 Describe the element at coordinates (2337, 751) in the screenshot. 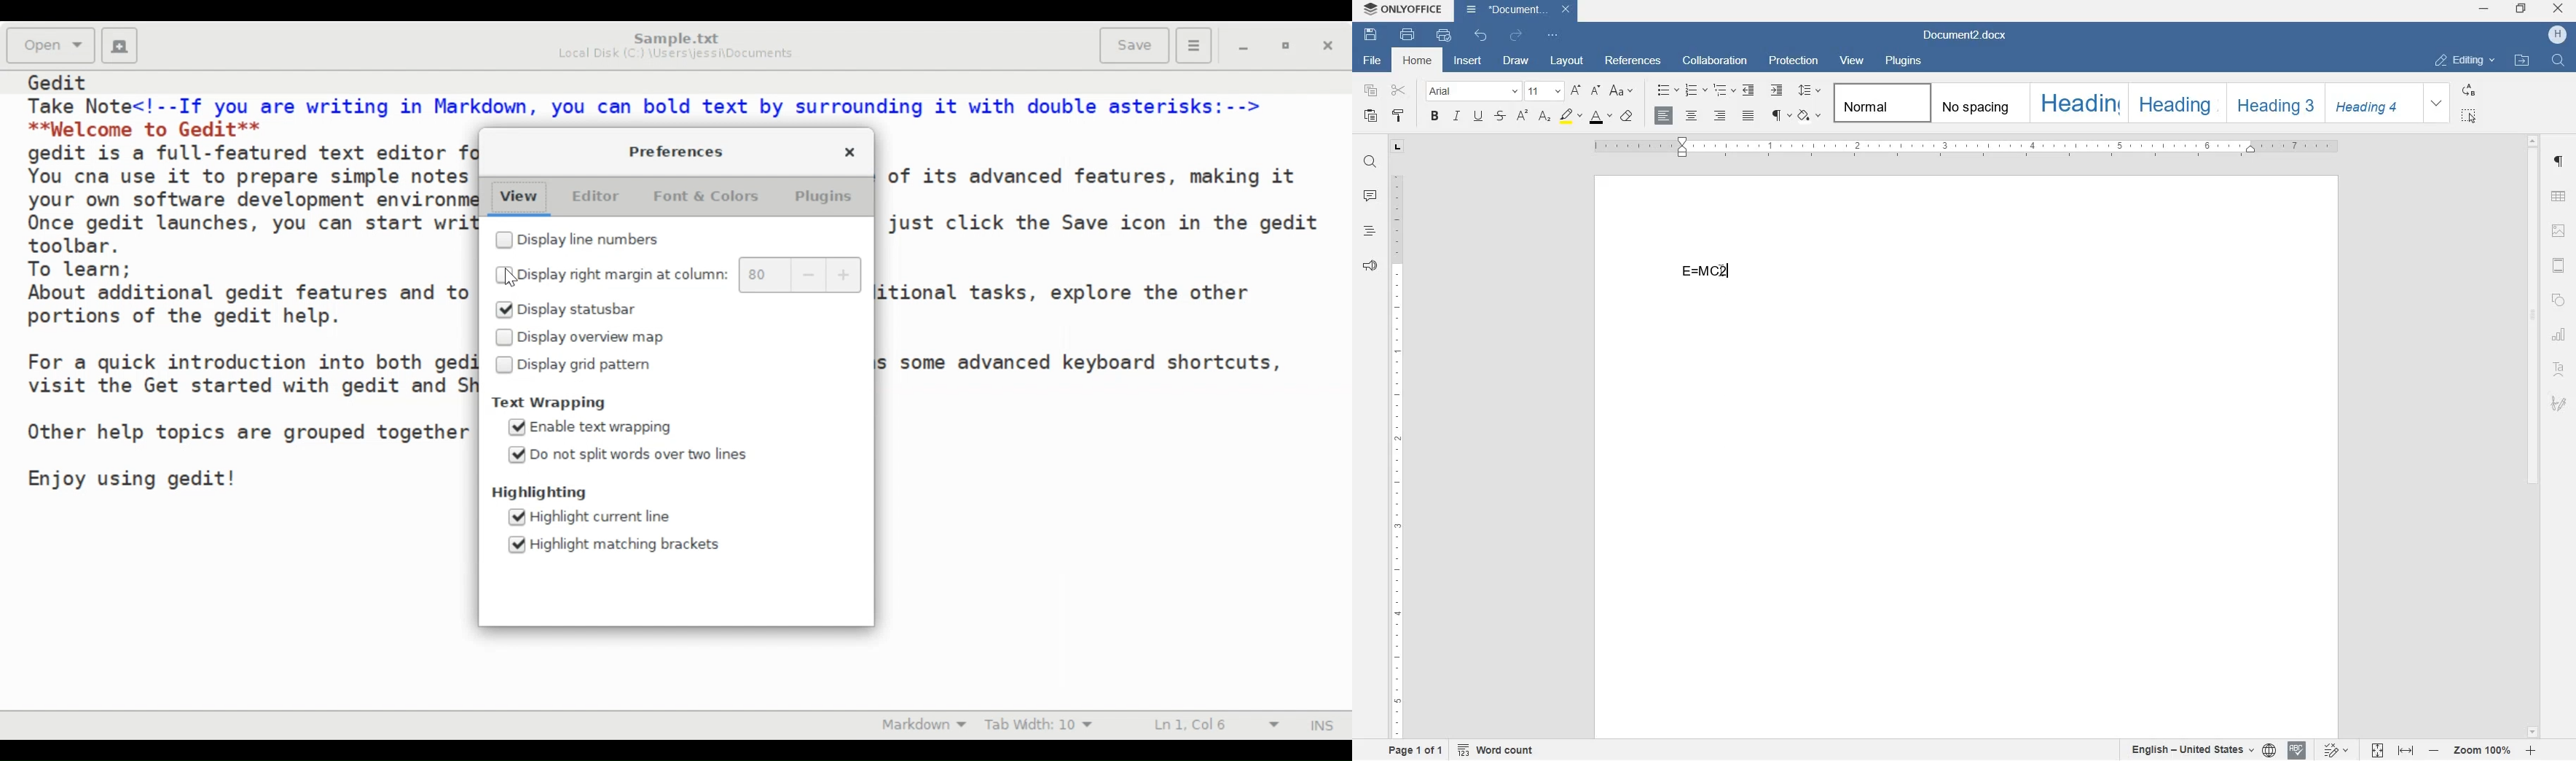

I see `track changes` at that location.